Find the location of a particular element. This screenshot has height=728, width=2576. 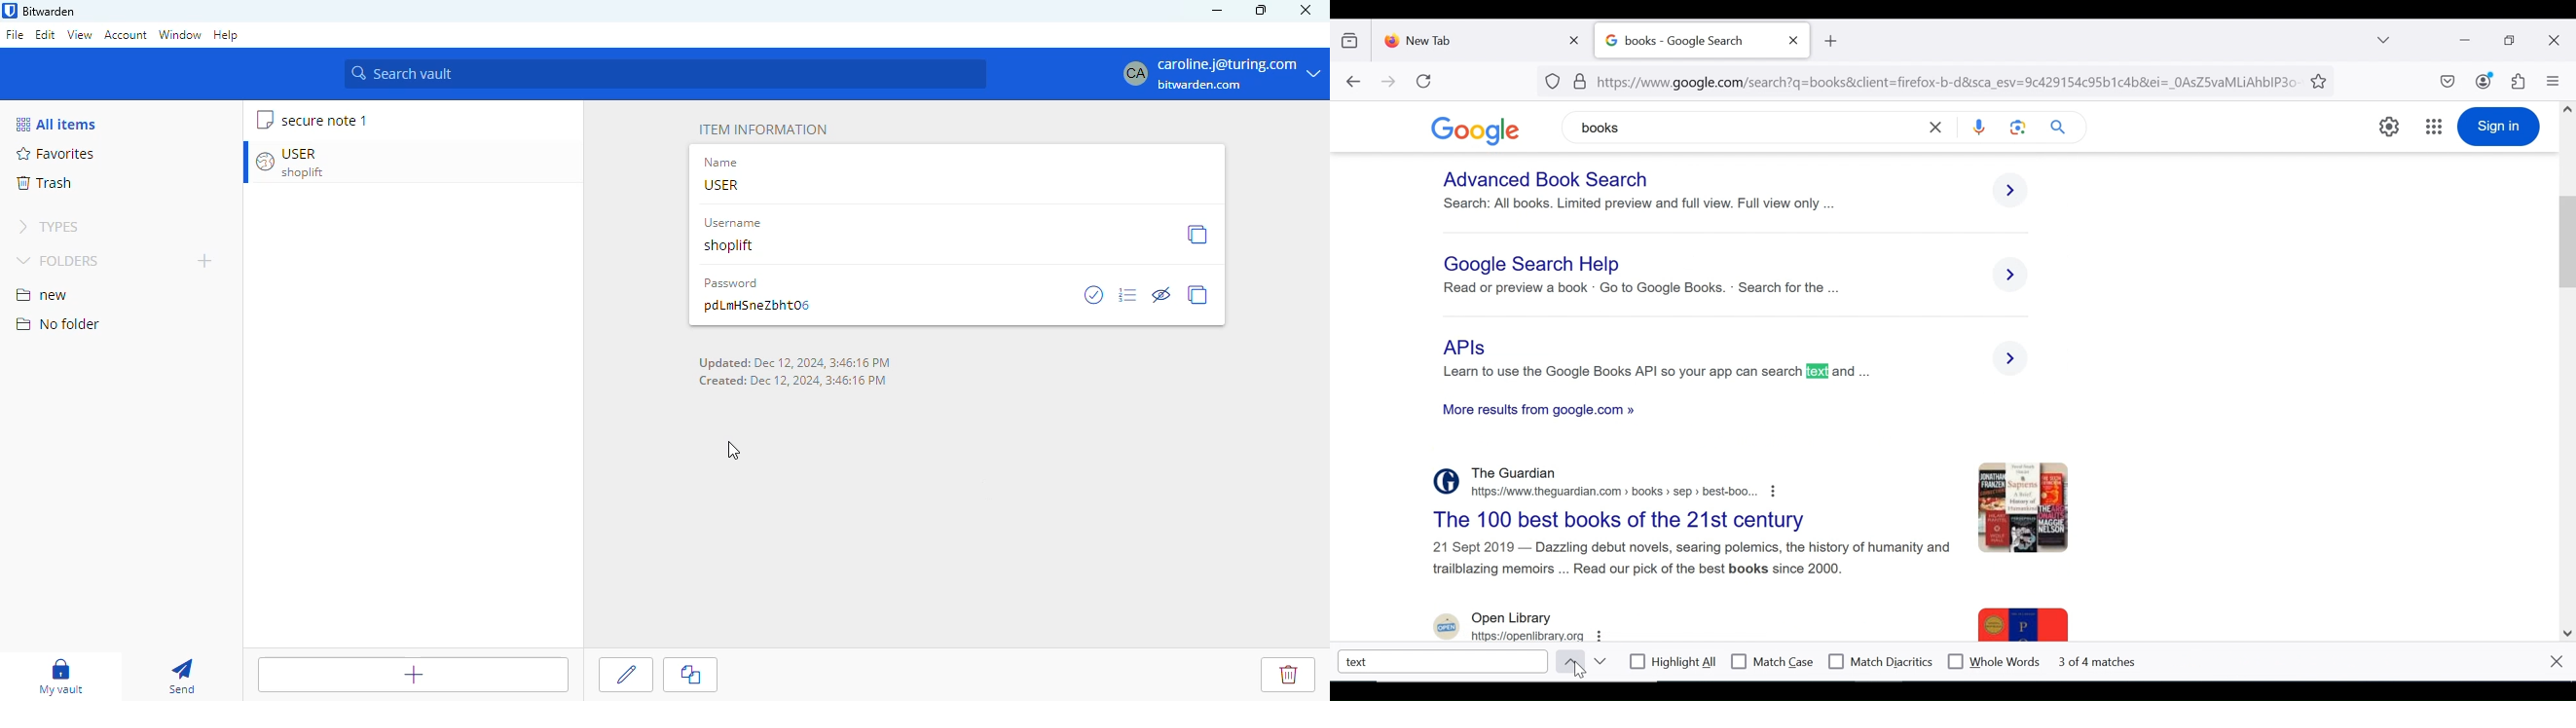

edit is located at coordinates (45, 34).